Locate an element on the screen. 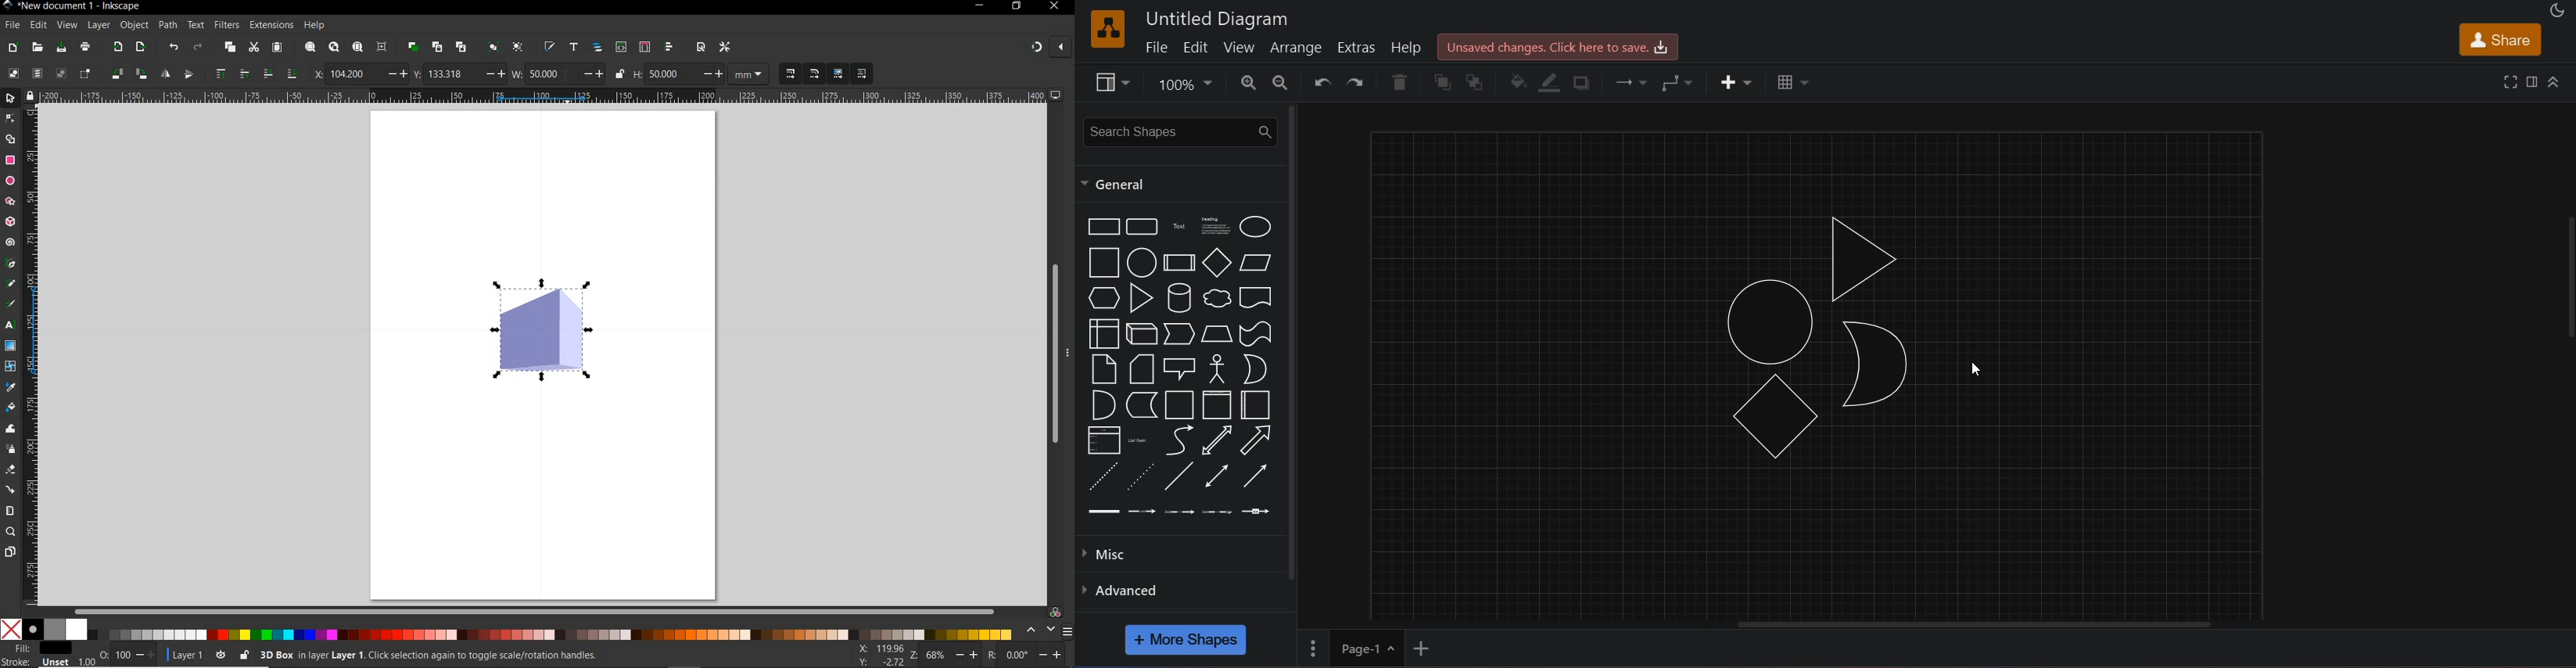  untitled diagram is located at coordinates (1218, 17).